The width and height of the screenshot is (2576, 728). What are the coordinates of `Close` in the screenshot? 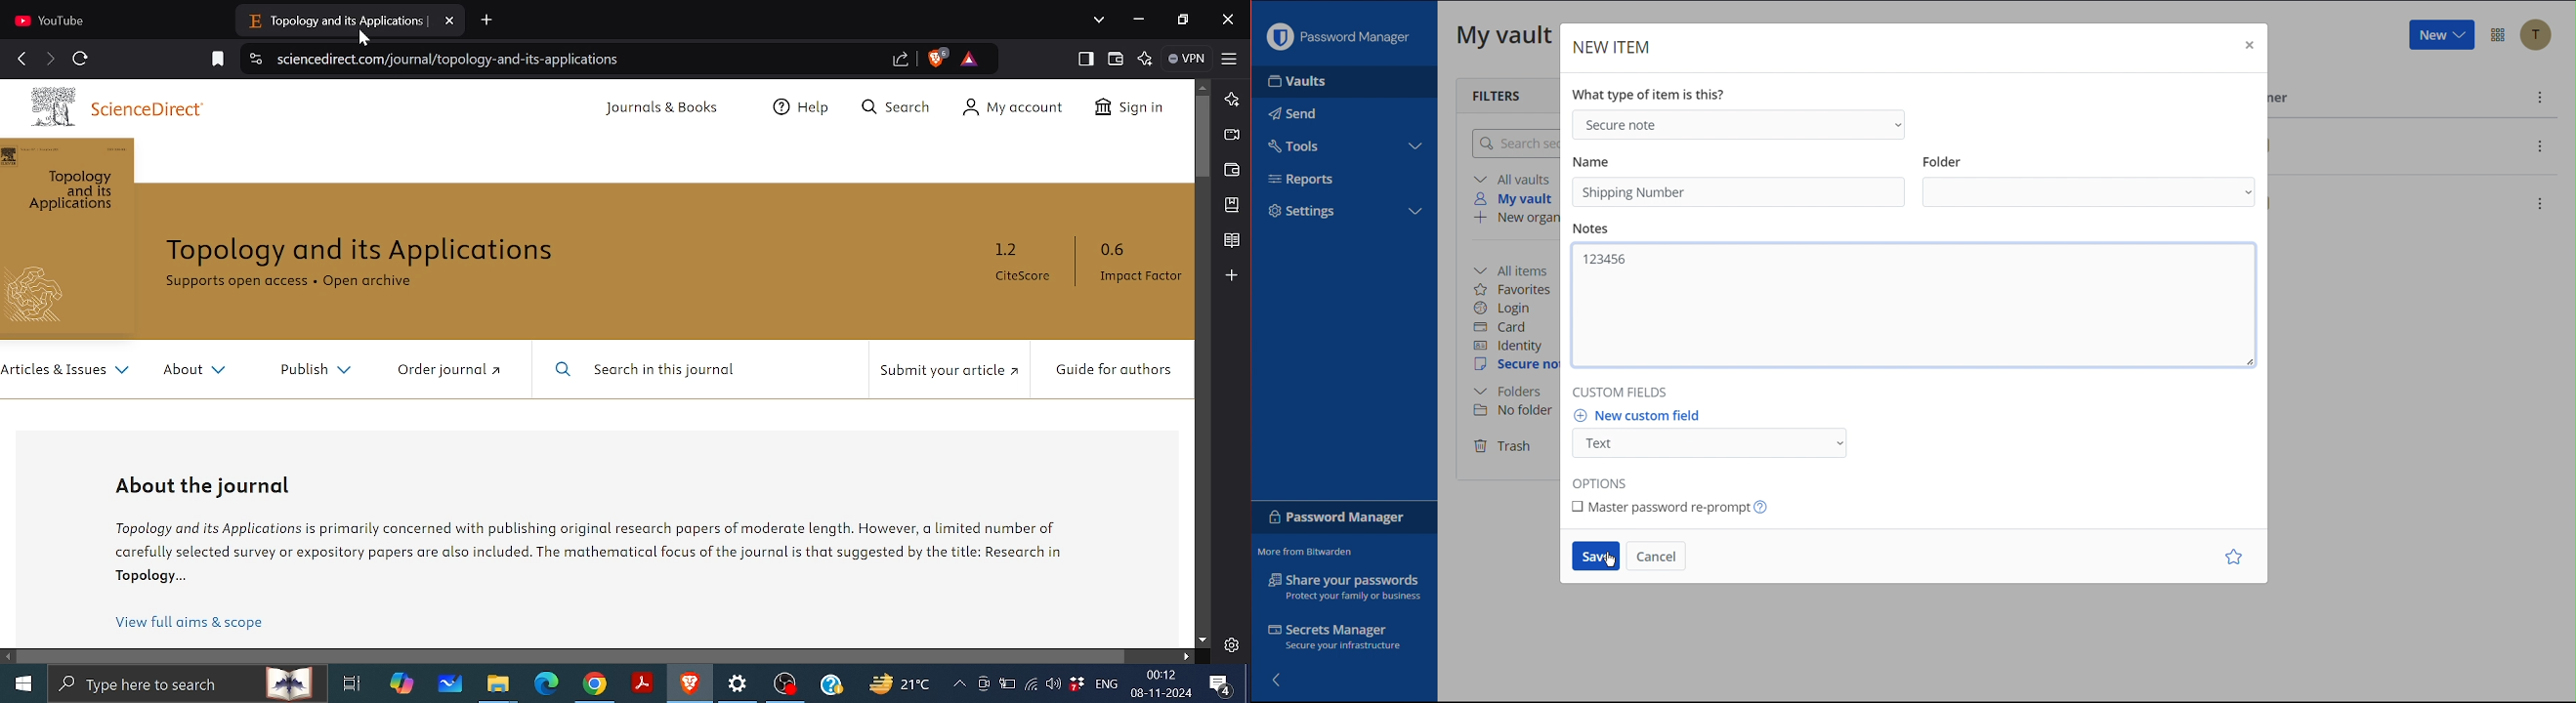 It's located at (2248, 44).